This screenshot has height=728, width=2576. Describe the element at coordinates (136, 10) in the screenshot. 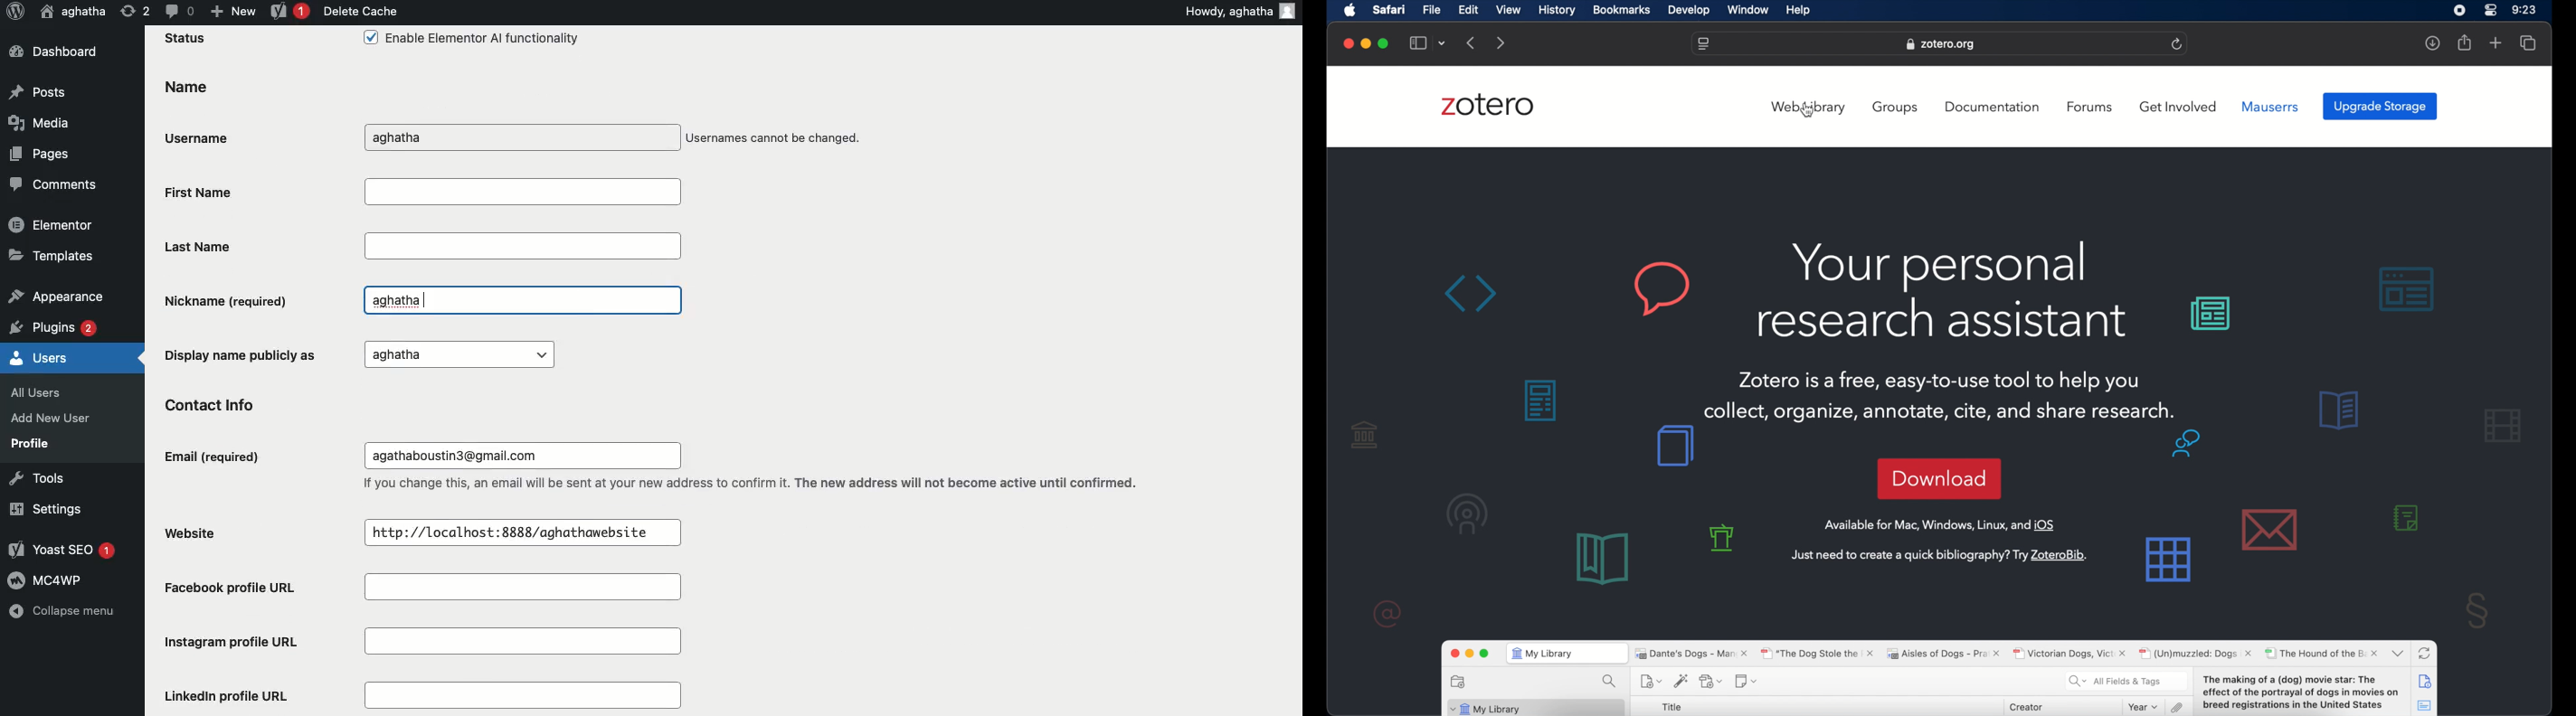

I see `Revision` at that location.